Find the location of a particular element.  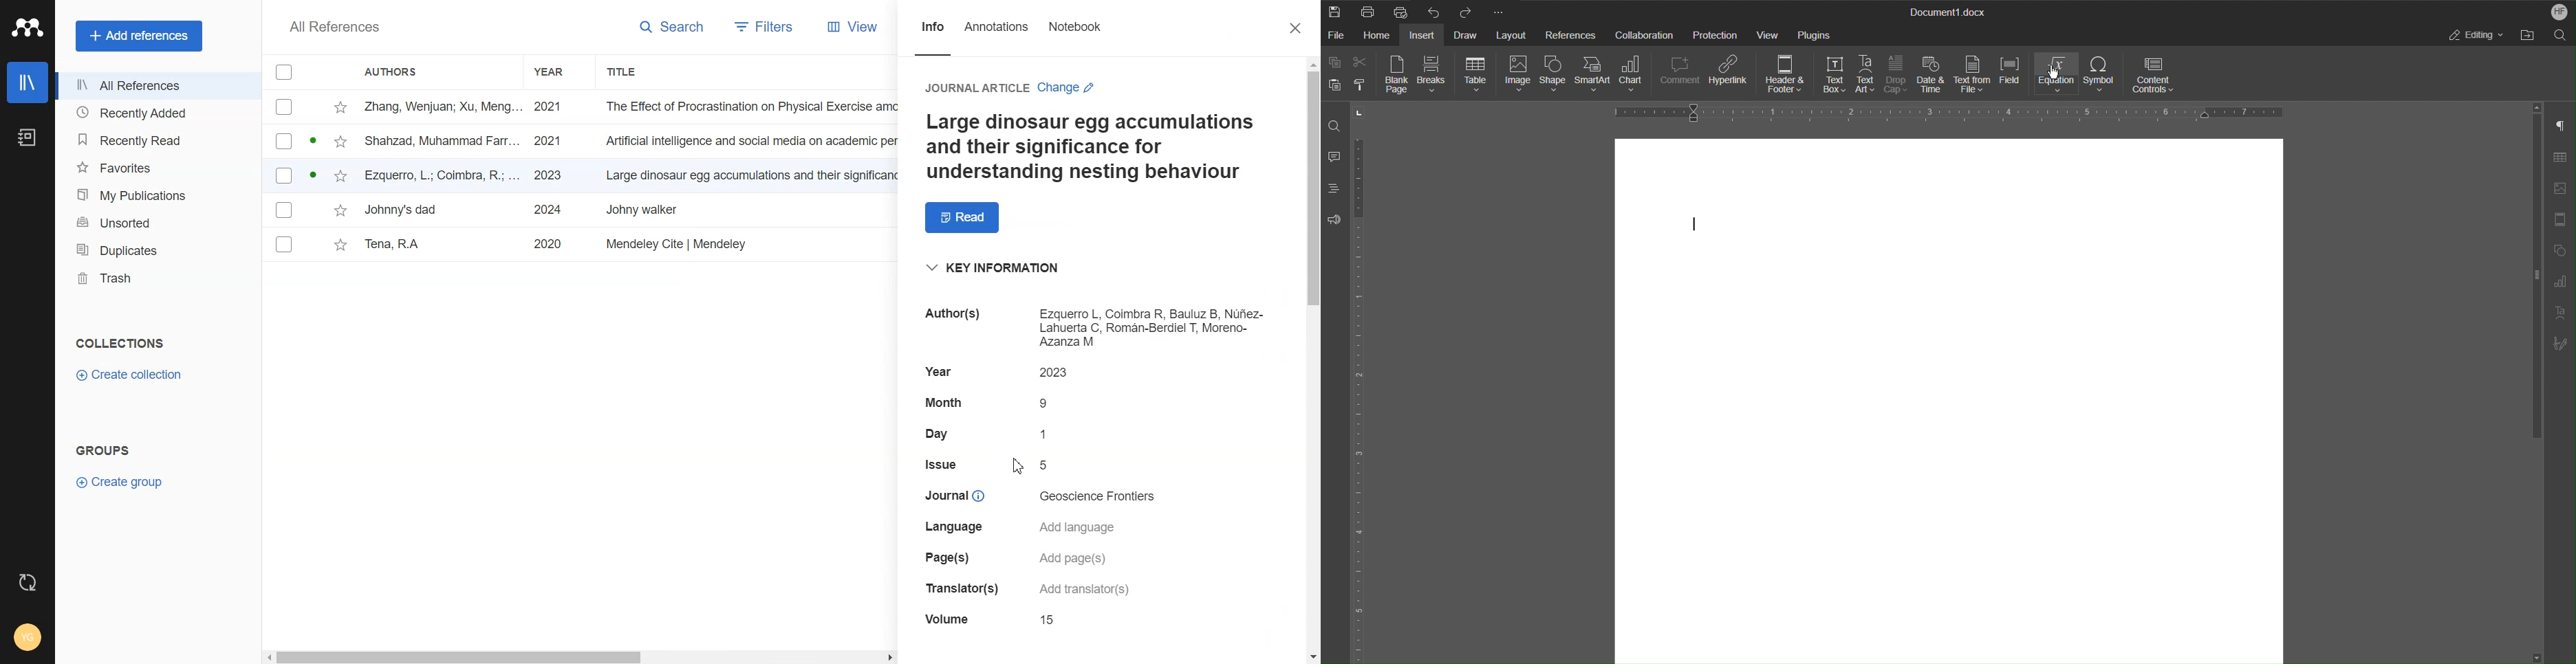

details is located at coordinates (1087, 589).